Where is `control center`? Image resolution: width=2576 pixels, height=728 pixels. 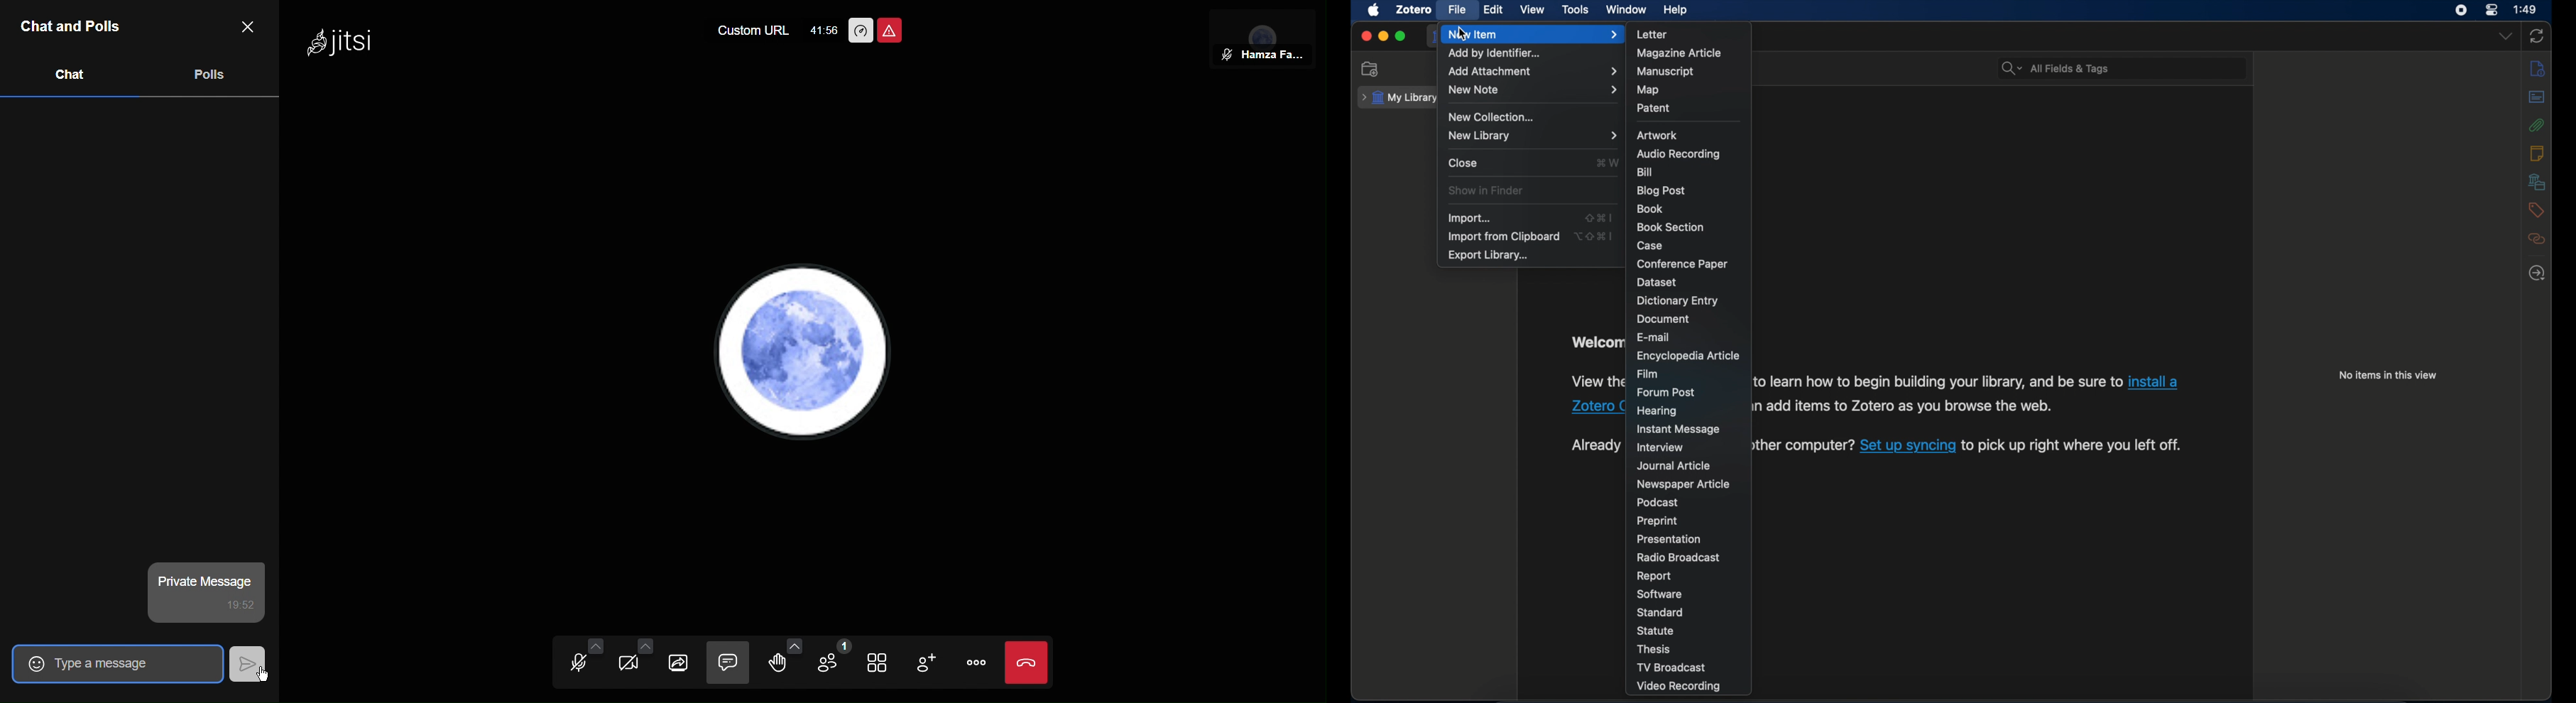 control center is located at coordinates (2491, 10).